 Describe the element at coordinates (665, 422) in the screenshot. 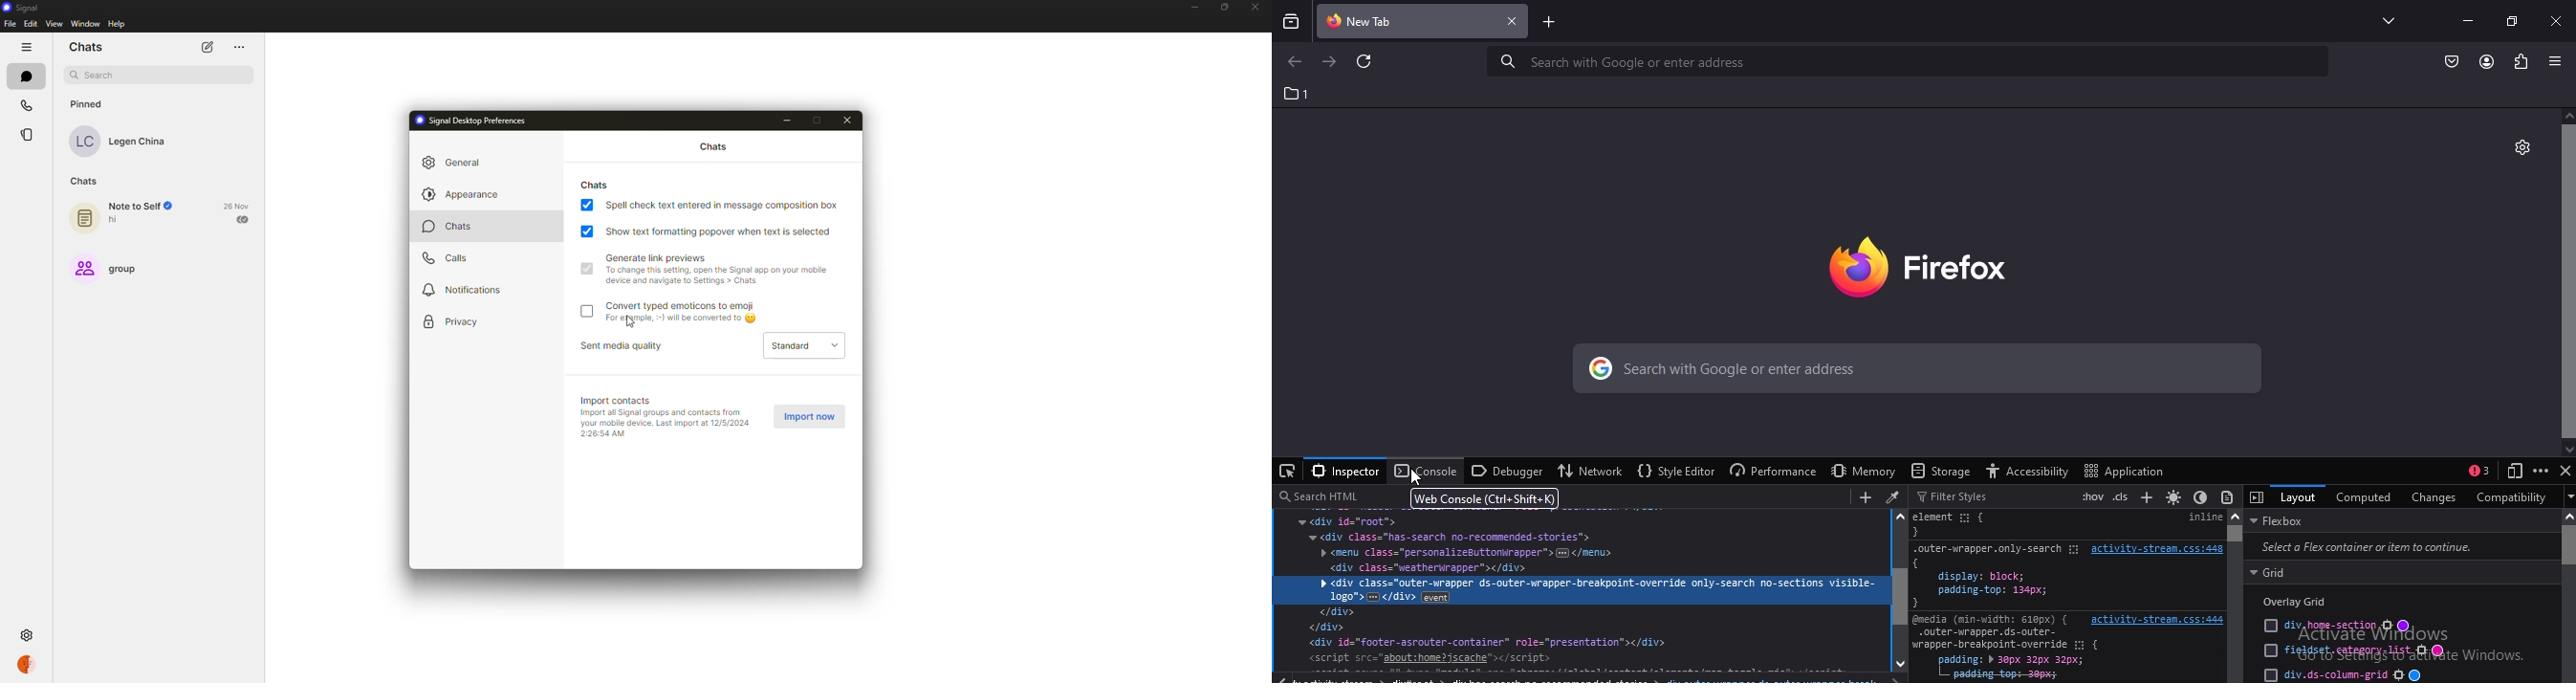

I see `info` at that location.